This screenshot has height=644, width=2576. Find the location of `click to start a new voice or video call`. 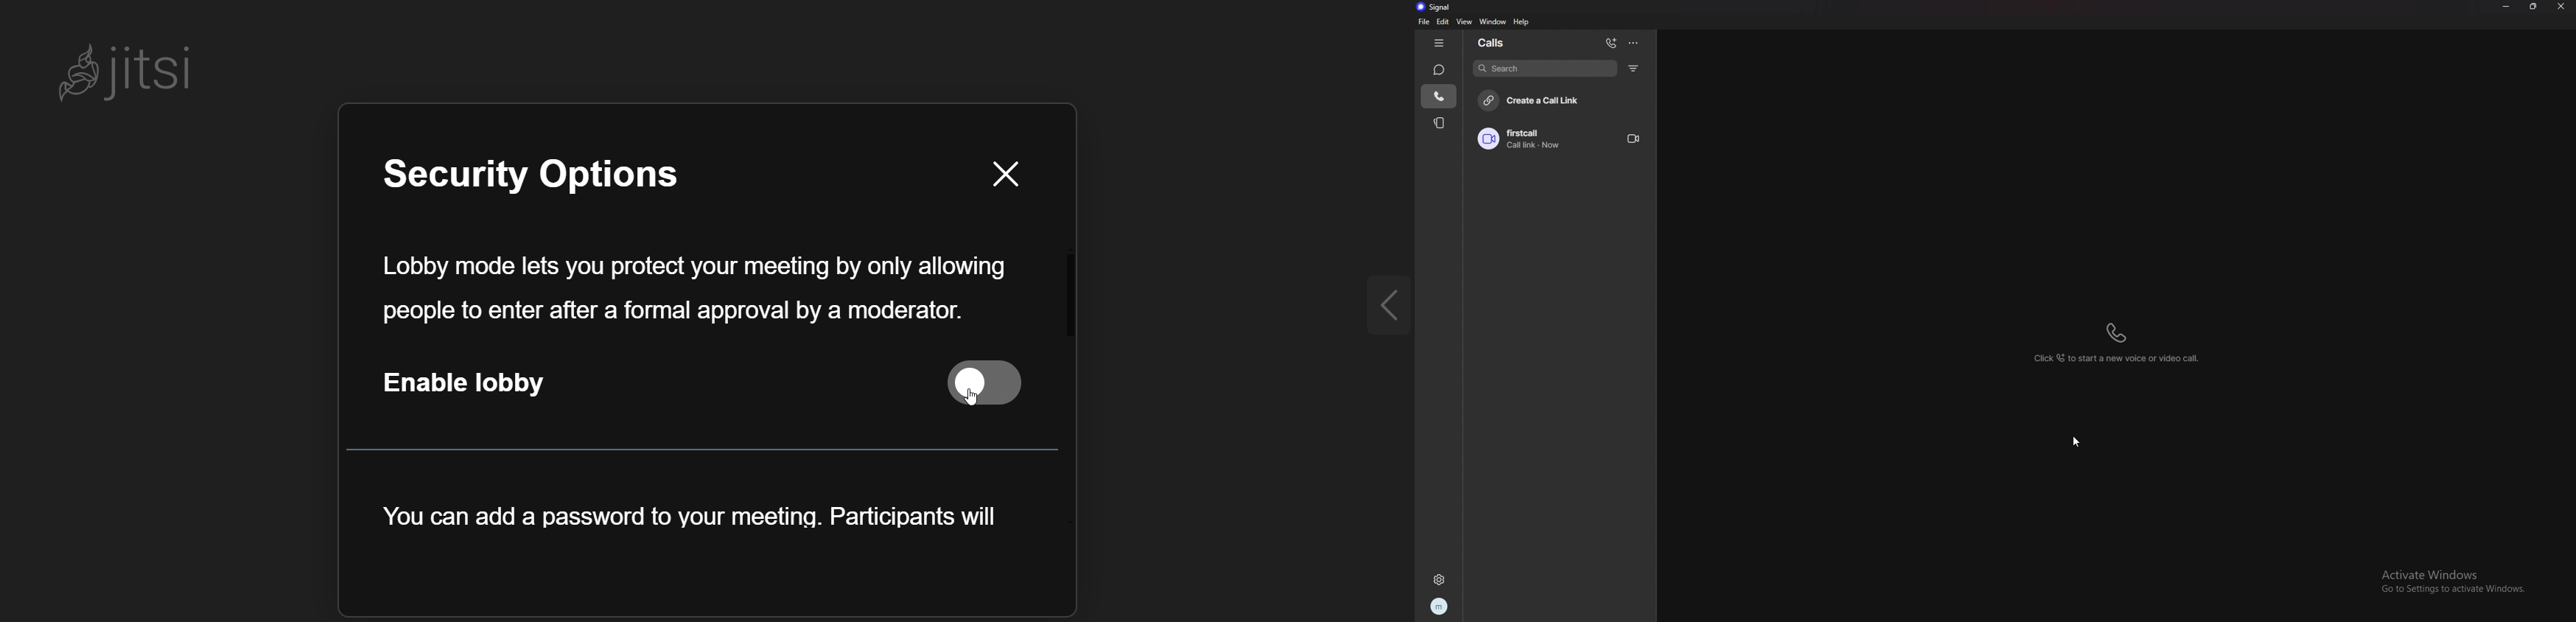

click to start a new voice or video call is located at coordinates (2118, 342).